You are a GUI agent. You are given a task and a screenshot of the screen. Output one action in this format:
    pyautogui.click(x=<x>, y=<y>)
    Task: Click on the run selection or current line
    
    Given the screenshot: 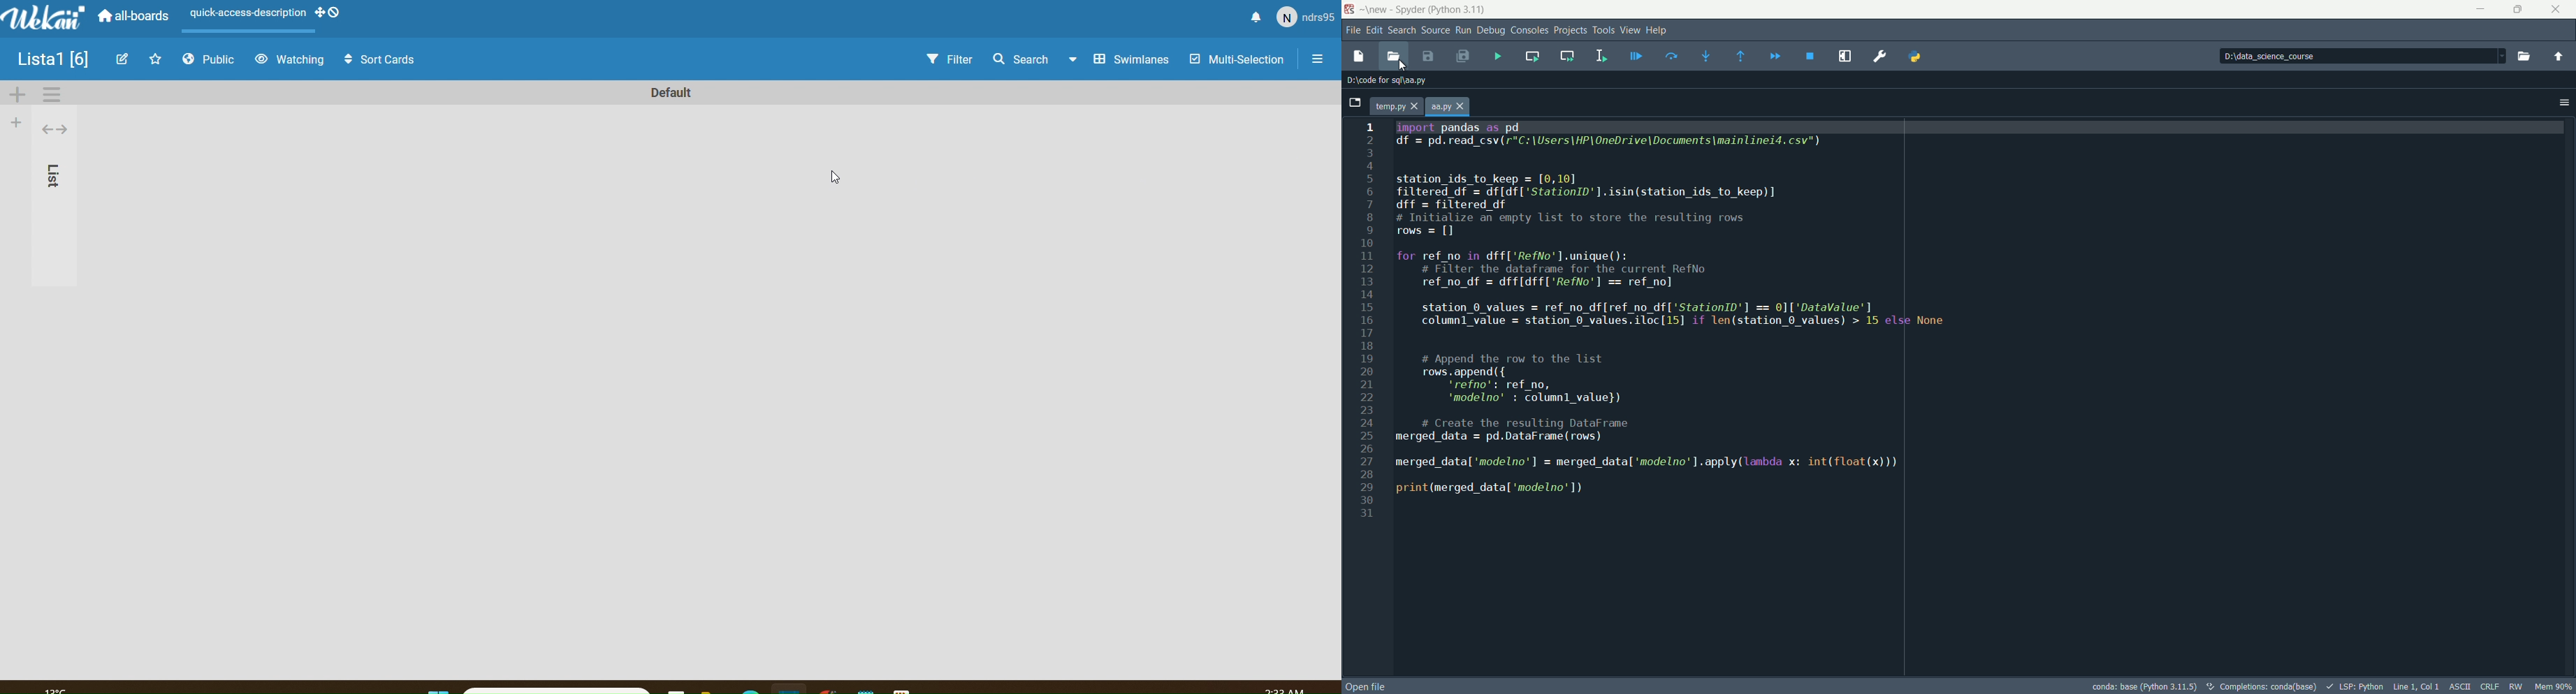 What is the action you would take?
    pyautogui.click(x=1602, y=55)
    